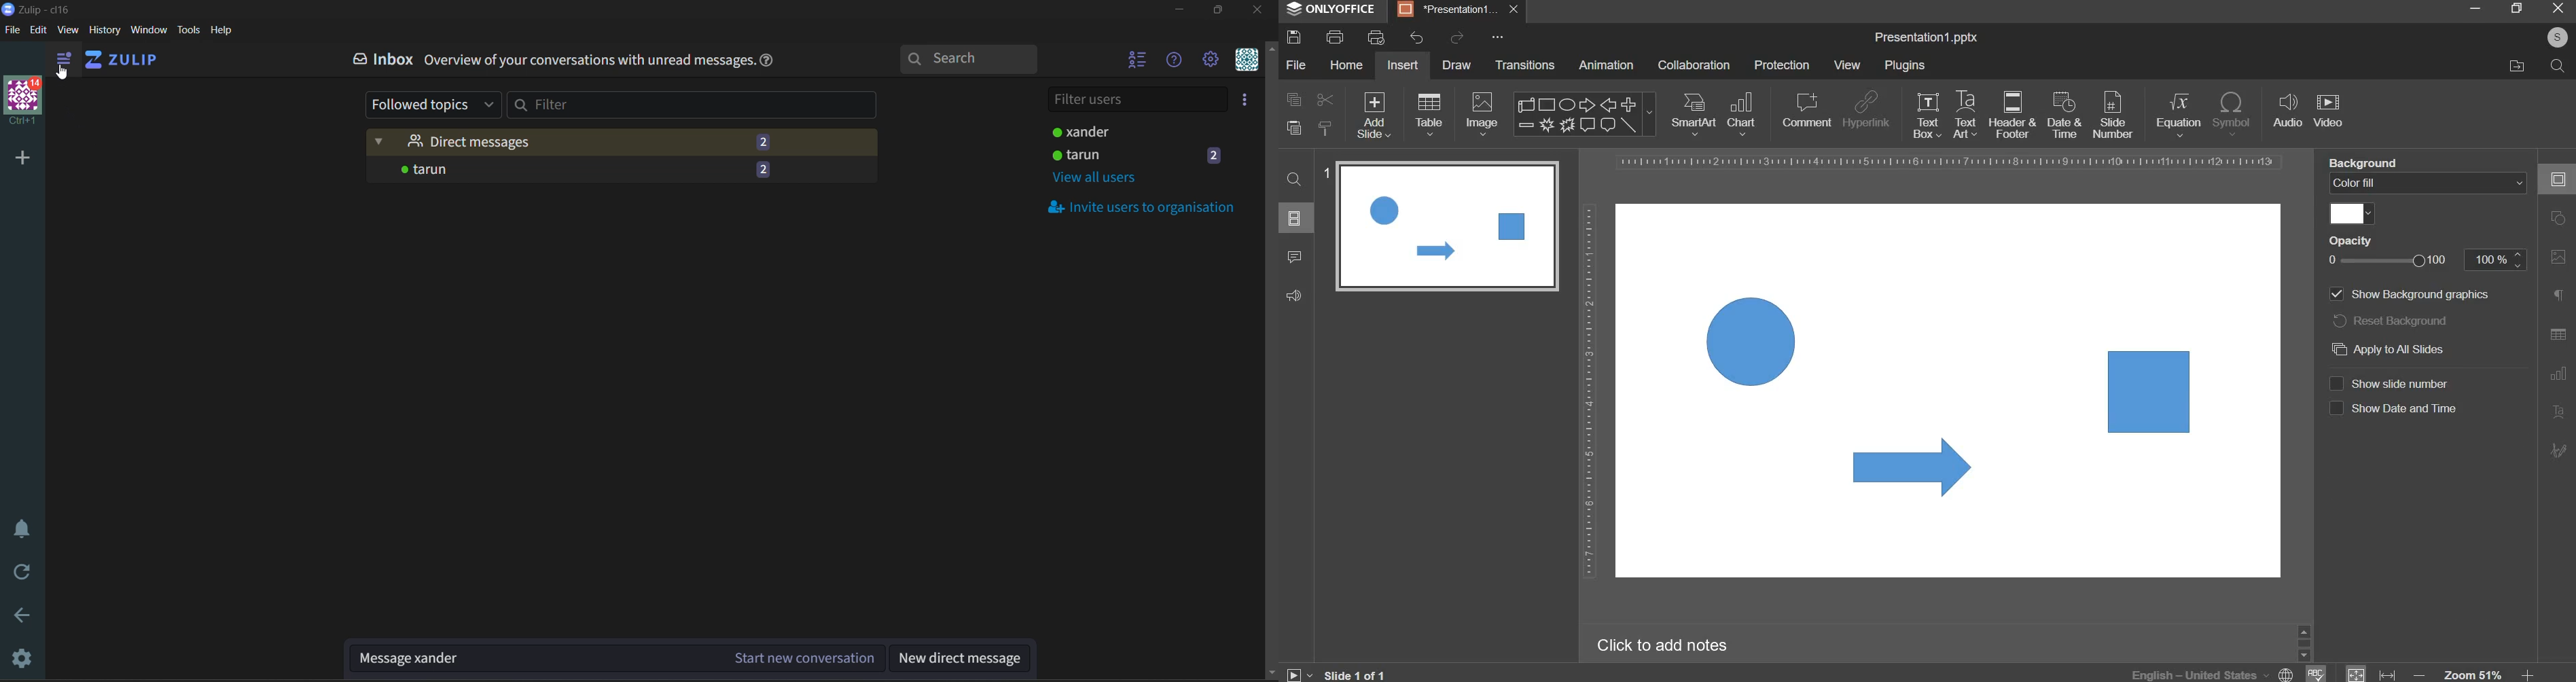  What do you see at coordinates (1100, 179) in the screenshot?
I see `view all users` at bounding box center [1100, 179].